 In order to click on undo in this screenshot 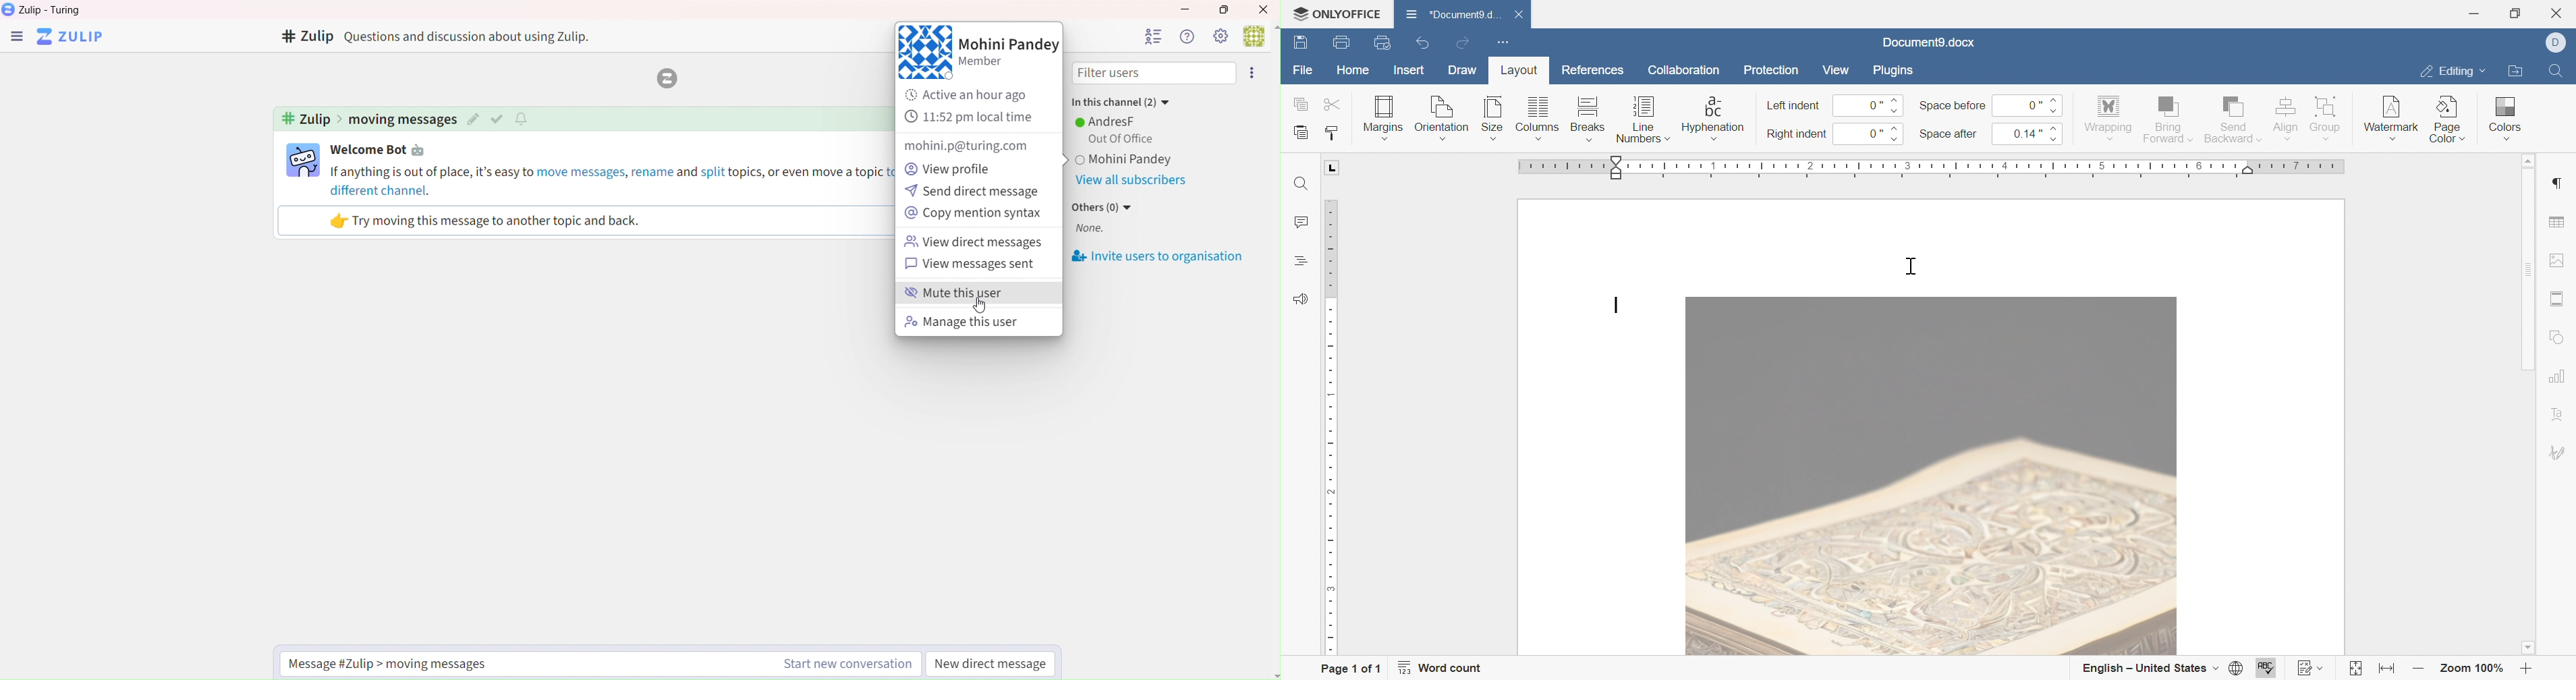, I will do `click(1427, 45)`.